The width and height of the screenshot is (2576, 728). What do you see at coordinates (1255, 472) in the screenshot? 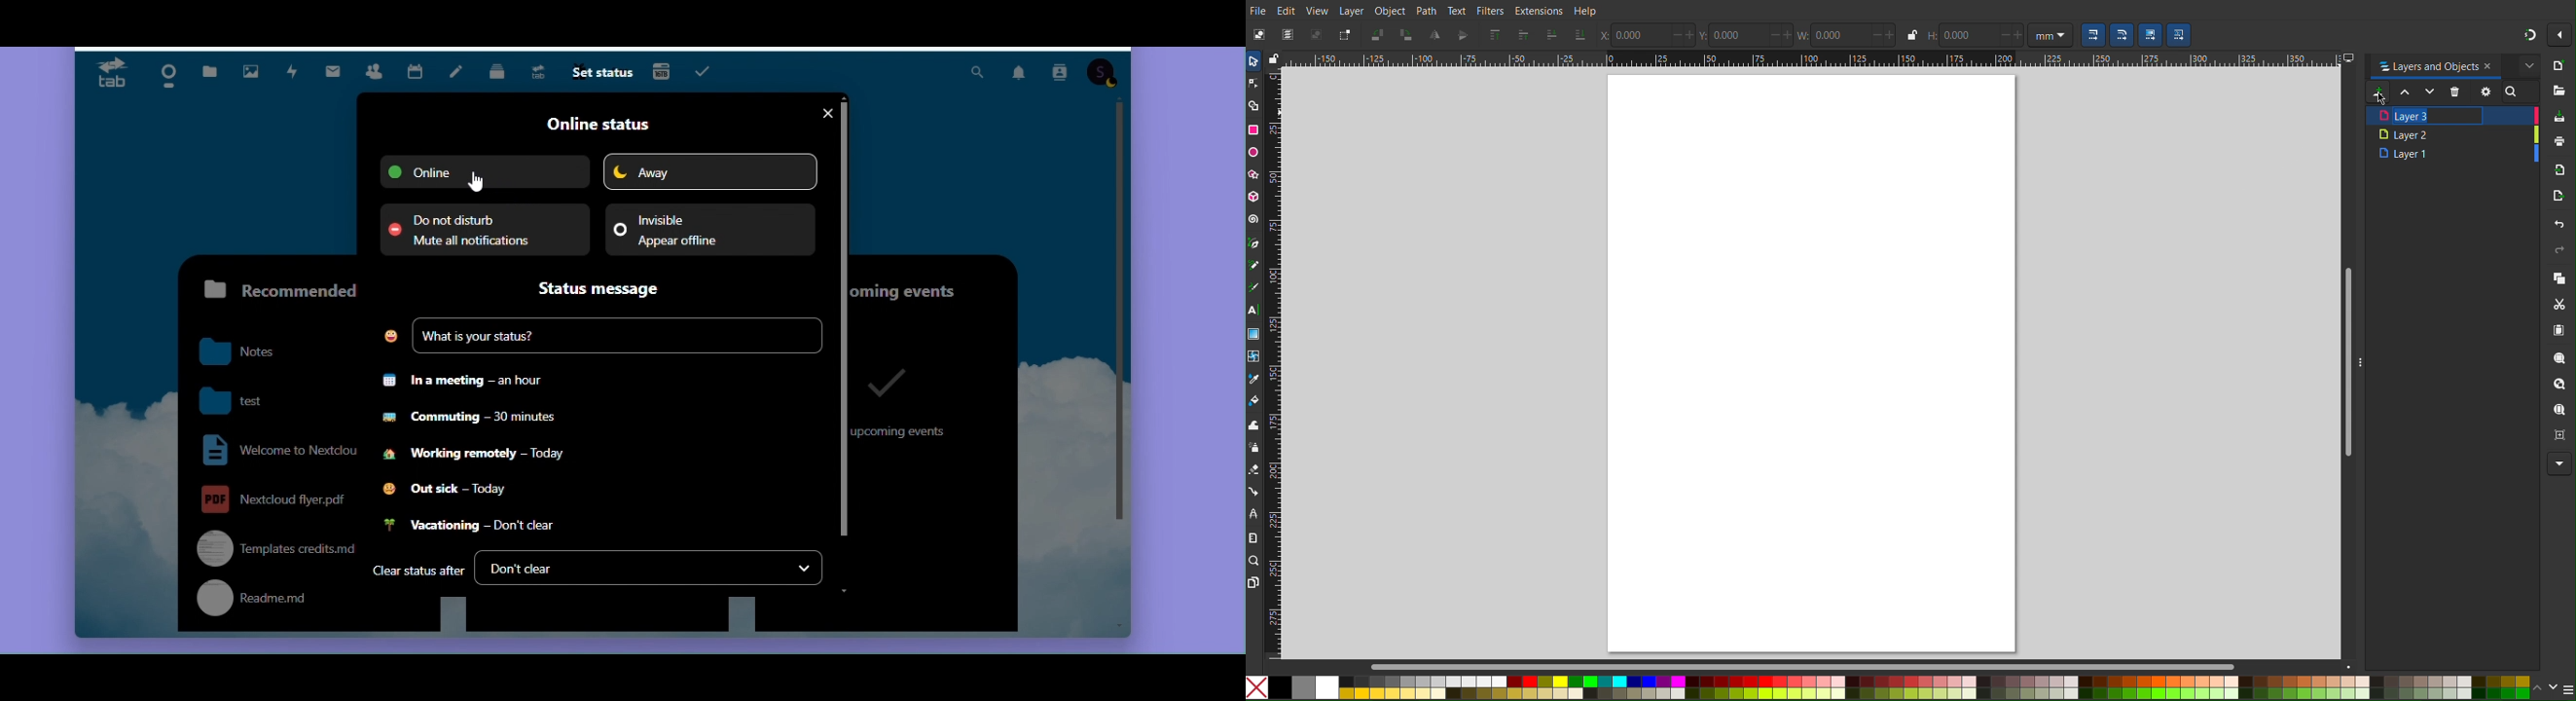
I see `Erase Tool` at bounding box center [1255, 472].